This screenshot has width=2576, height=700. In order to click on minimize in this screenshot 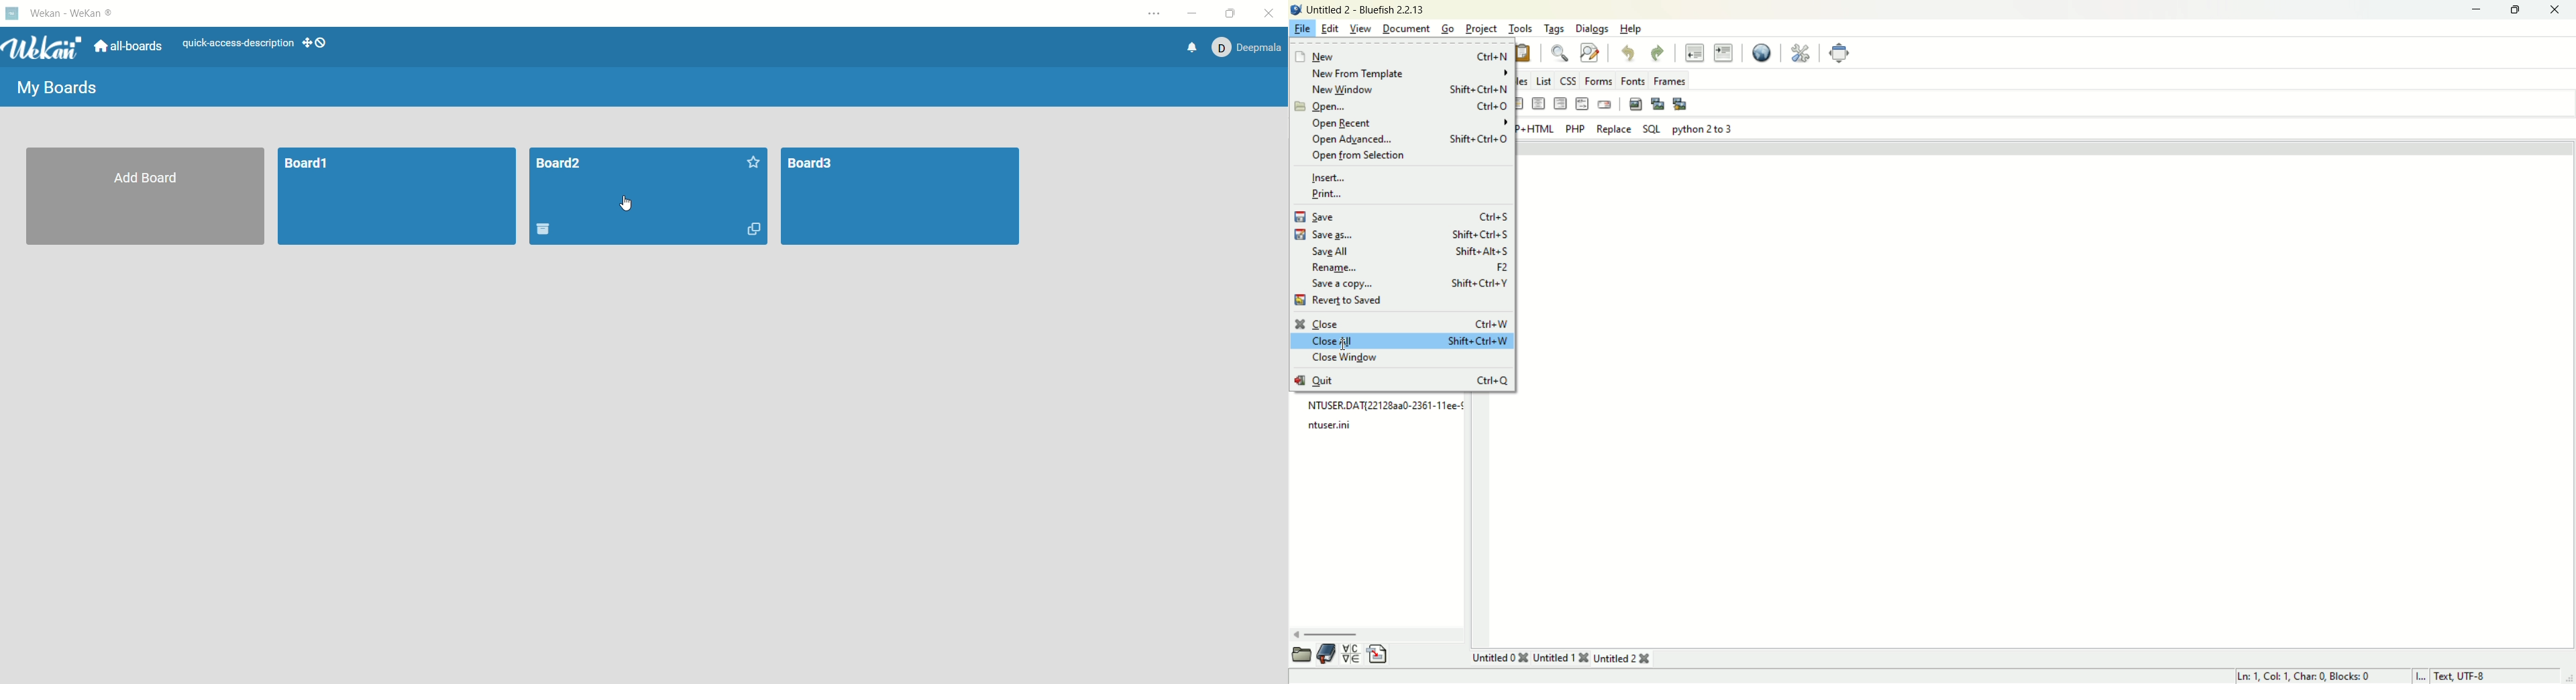, I will do `click(2475, 10)`.